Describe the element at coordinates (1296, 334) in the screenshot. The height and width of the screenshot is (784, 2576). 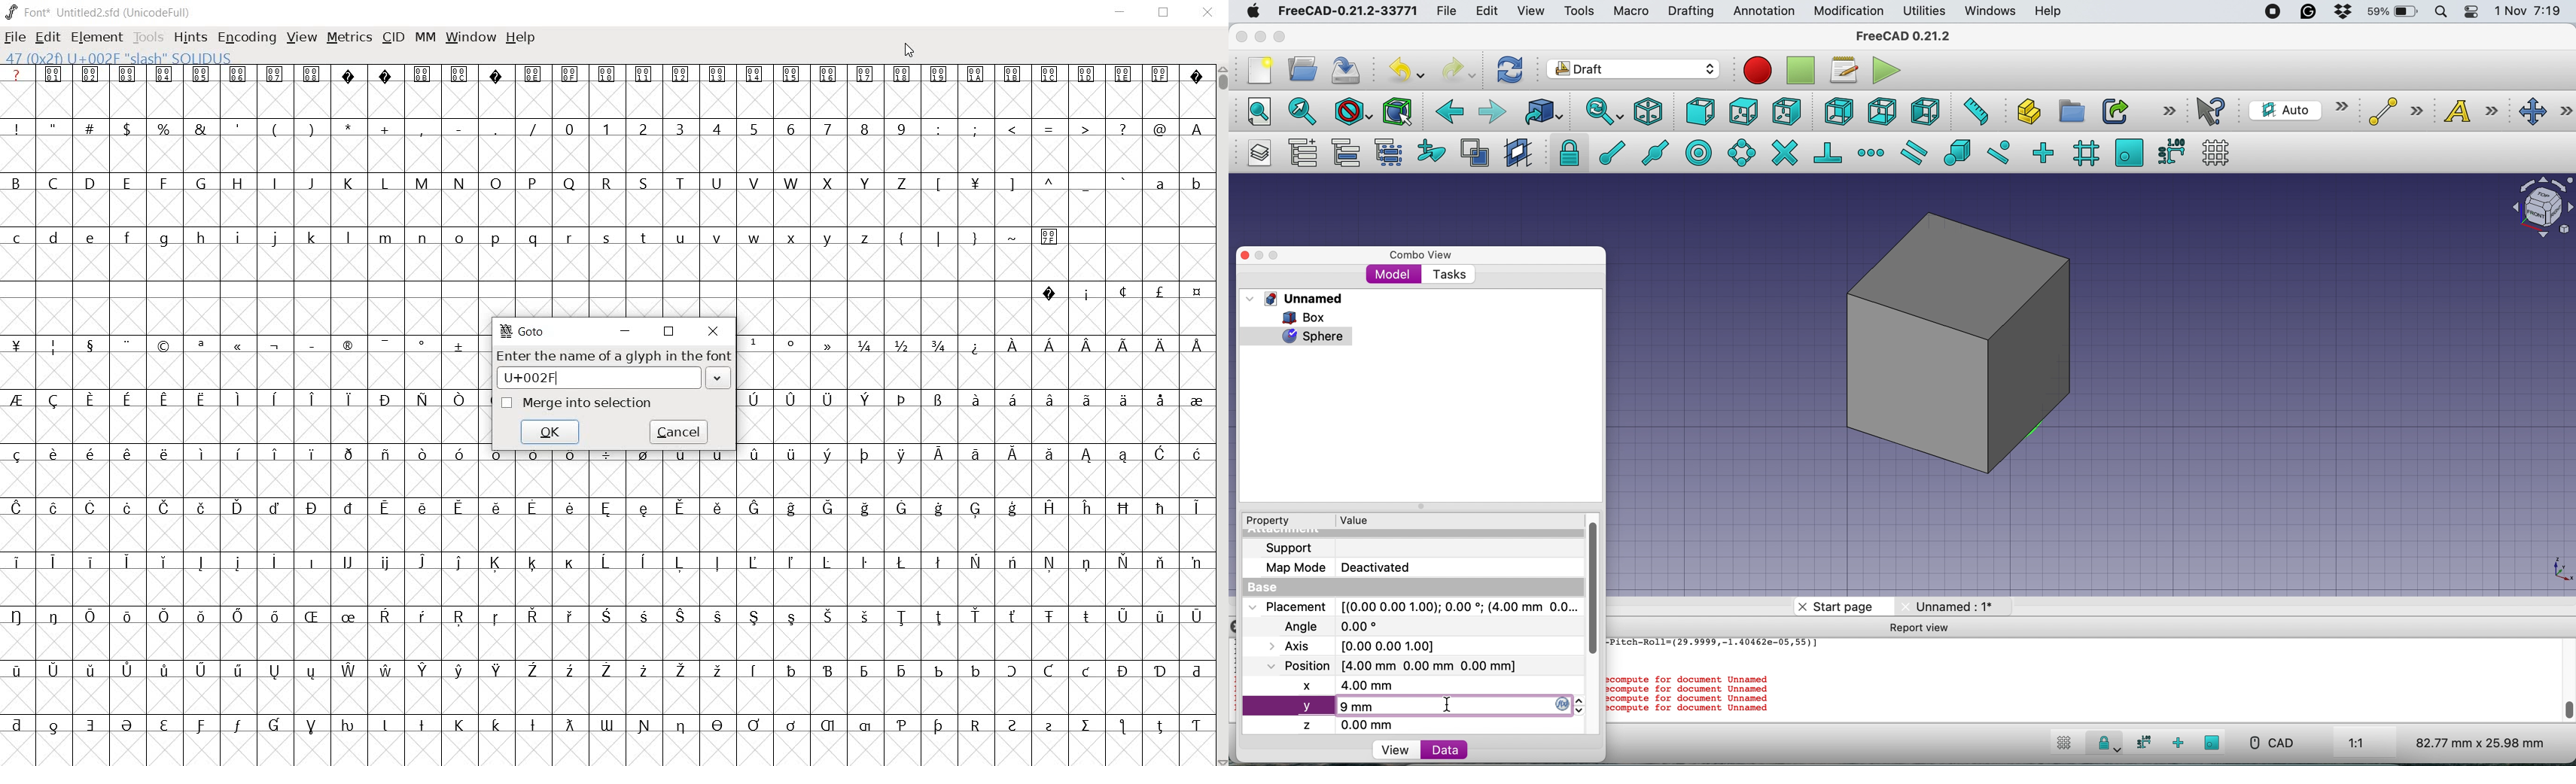
I see `sphere selected` at that location.